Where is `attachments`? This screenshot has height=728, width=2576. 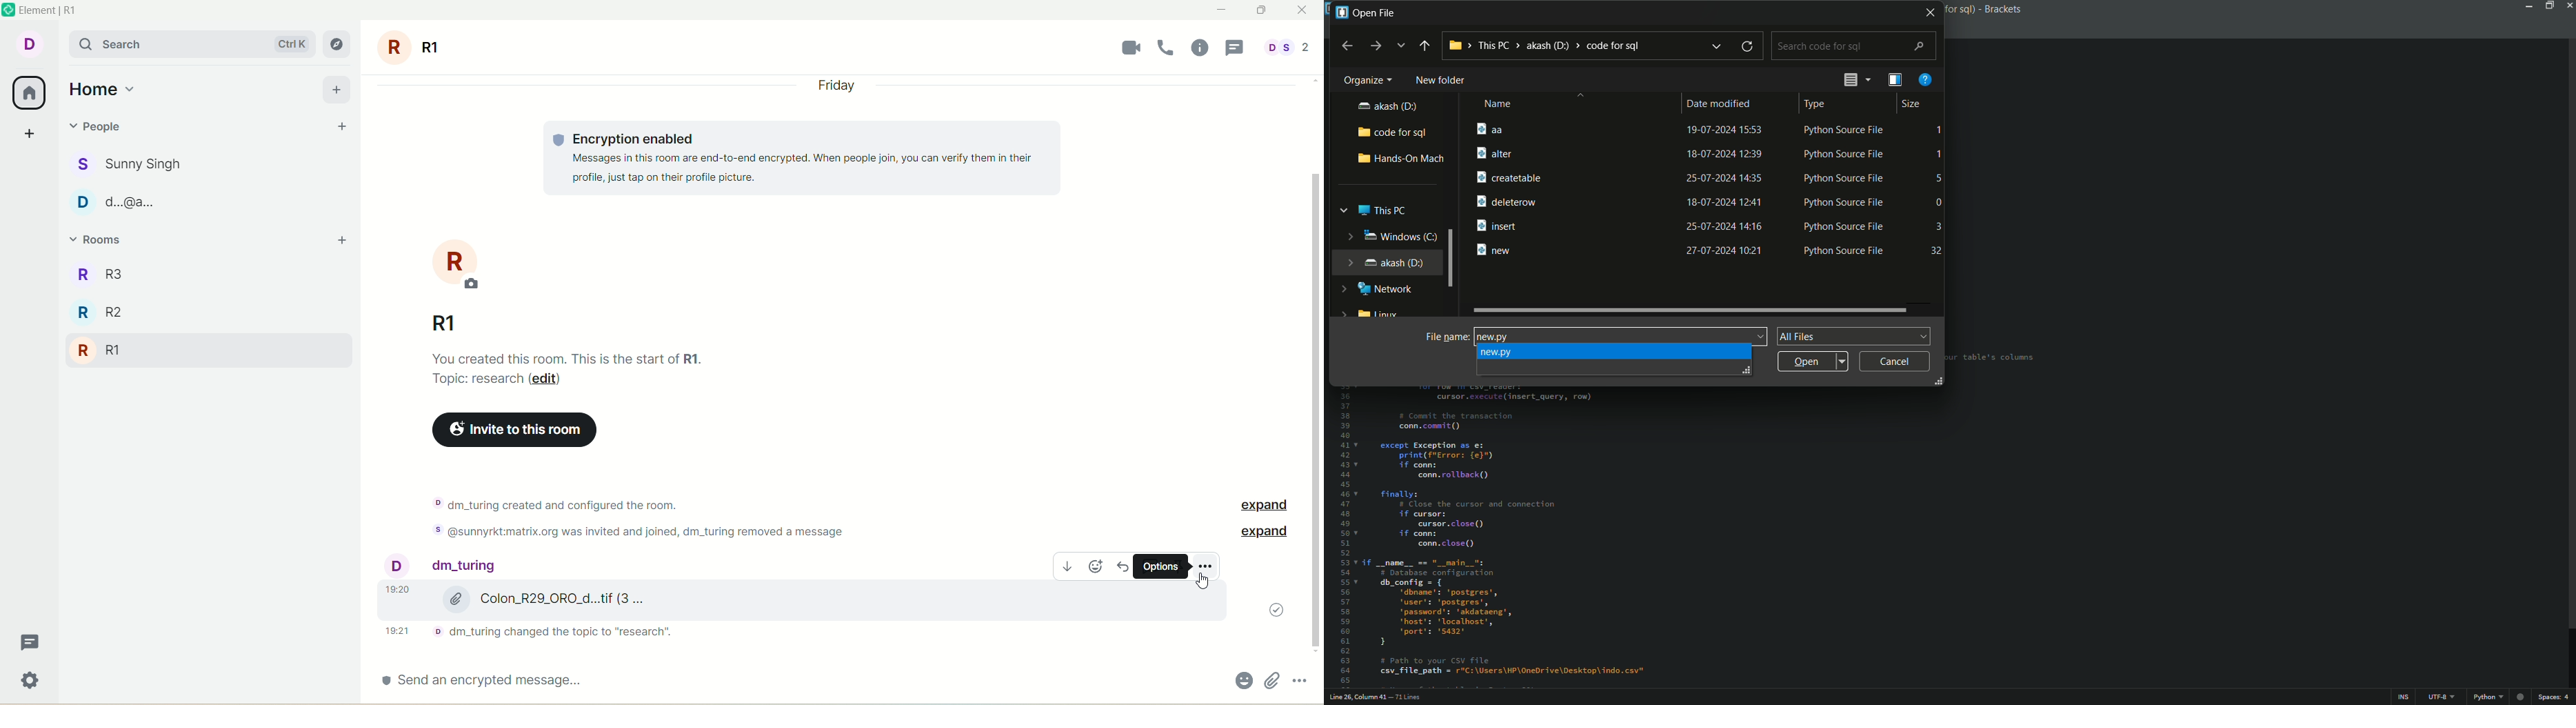 attachments is located at coordinates (1272, 681).